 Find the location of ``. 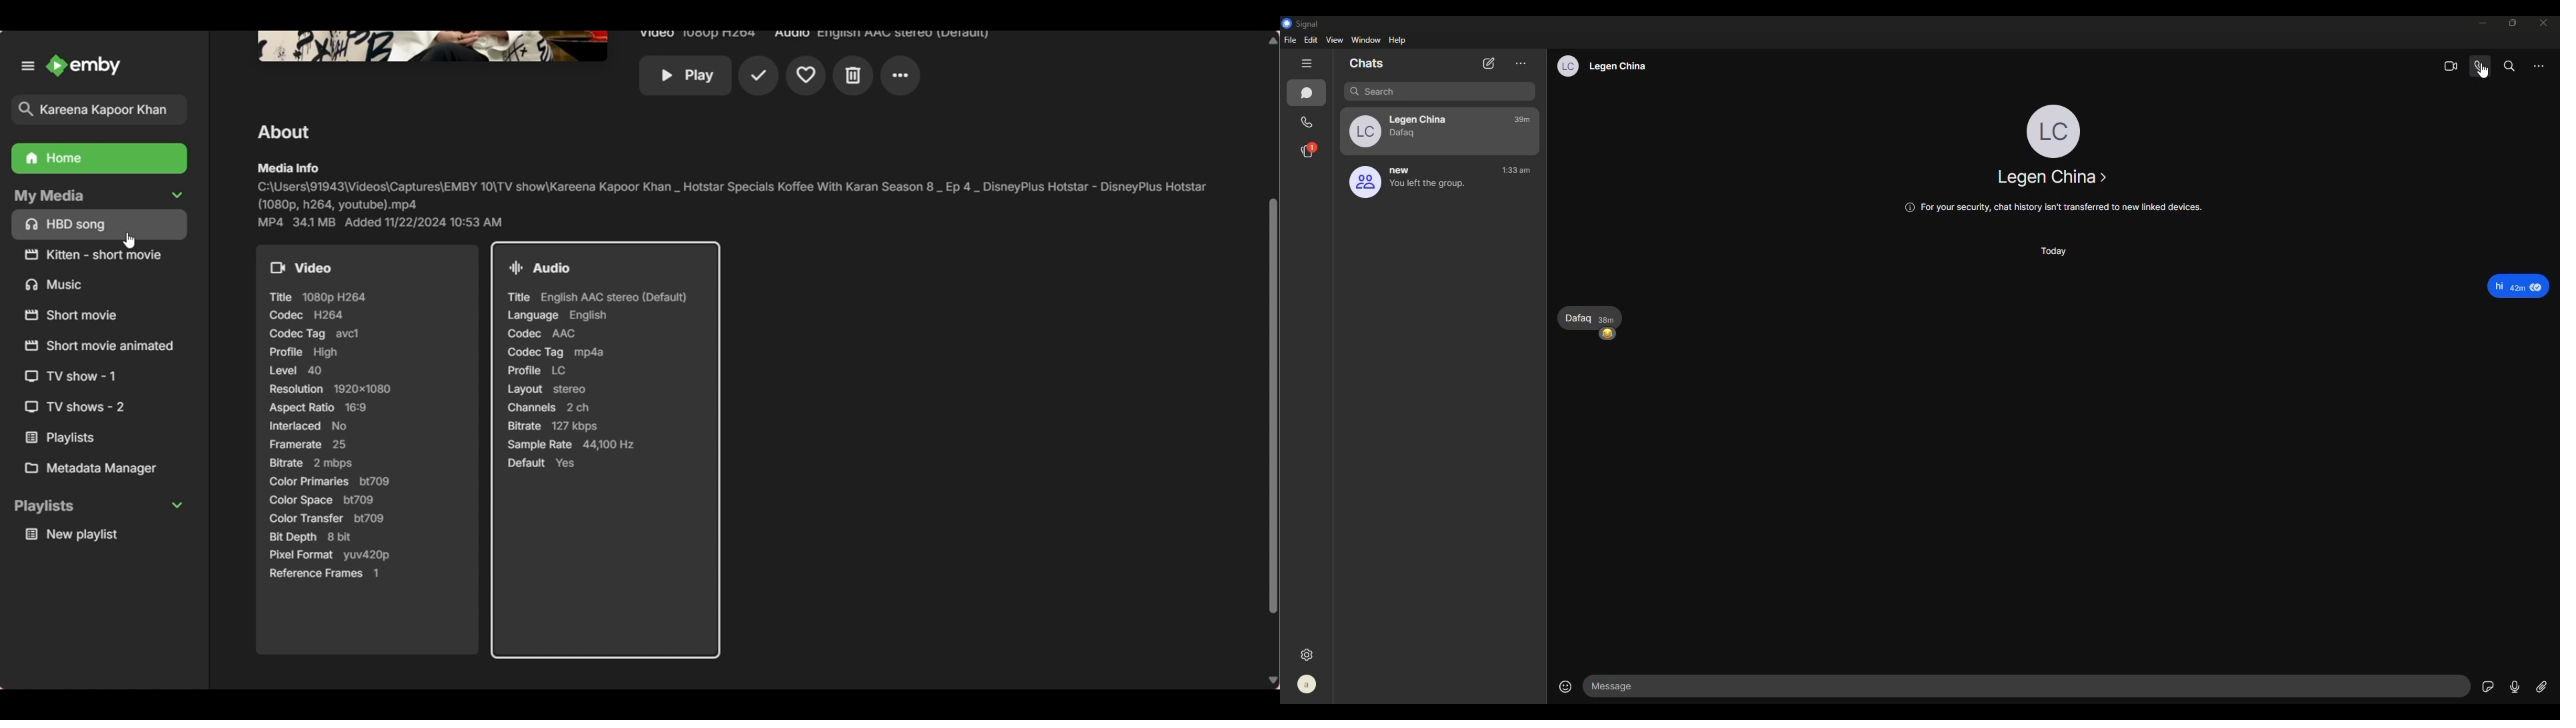

 is located at coordinates (681, 75).